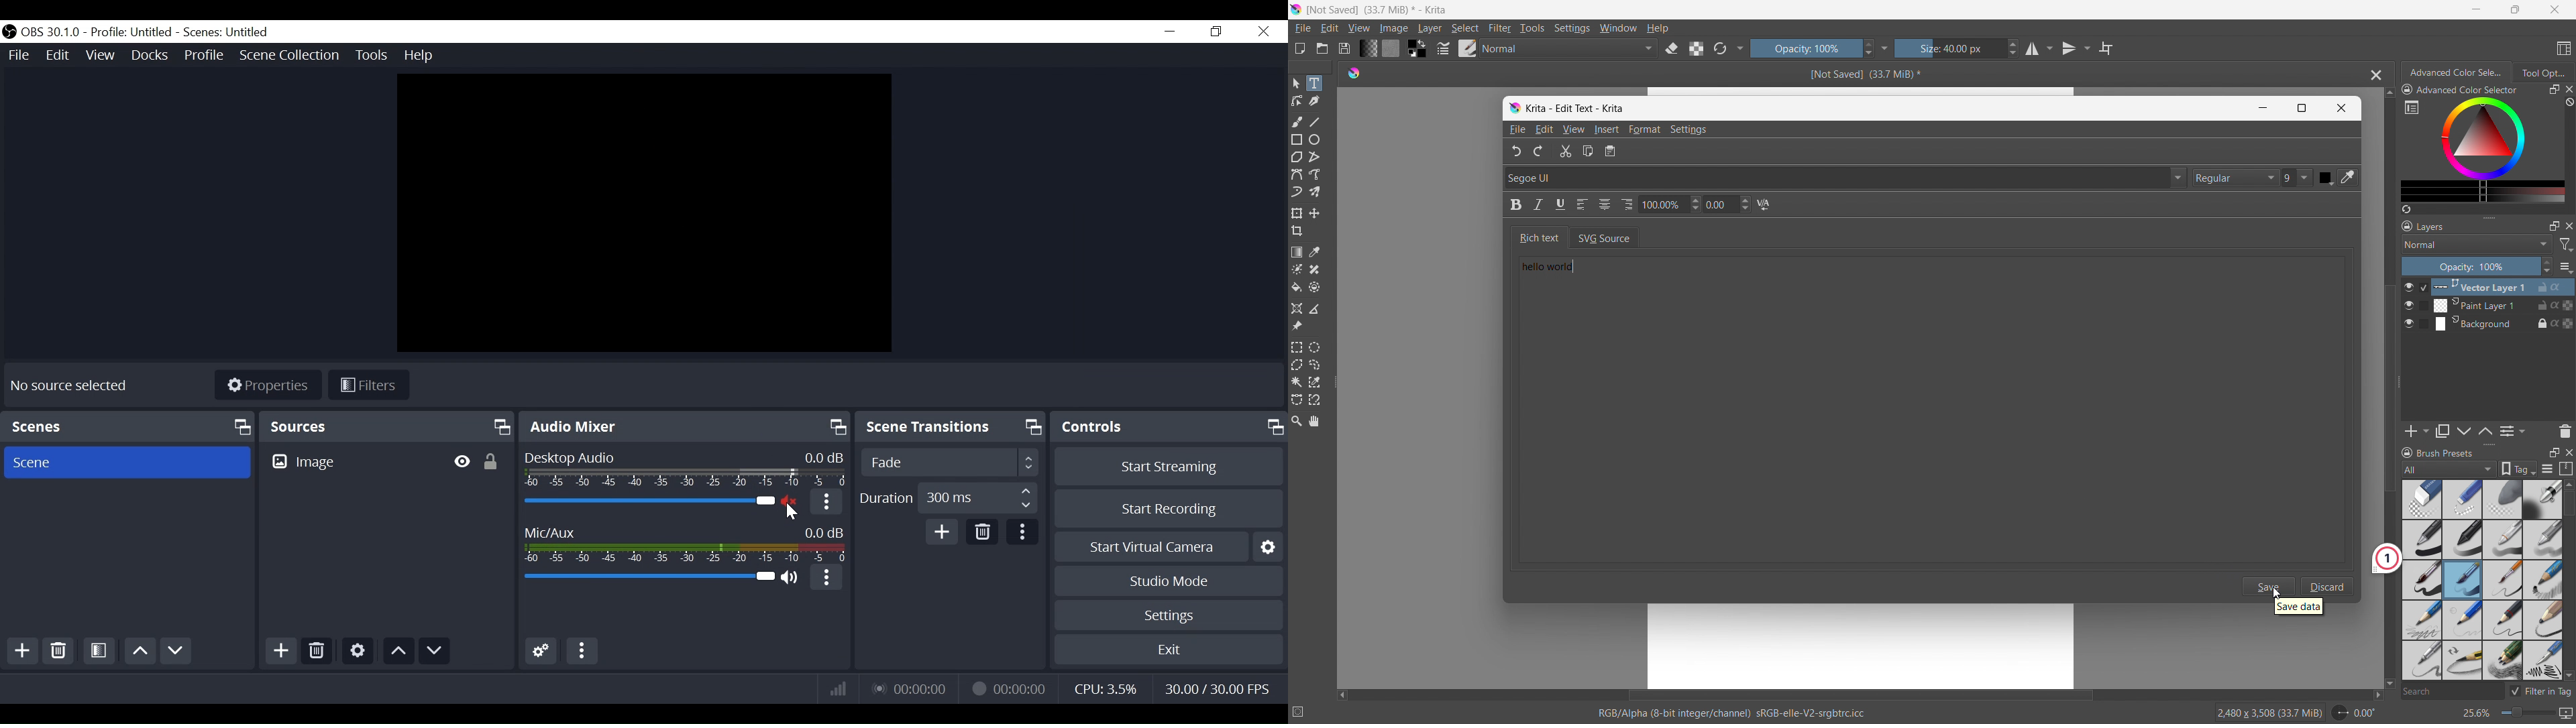  Describe the element at coordinates (2513, 9) in the screenshot. I see `maximize` at that location.